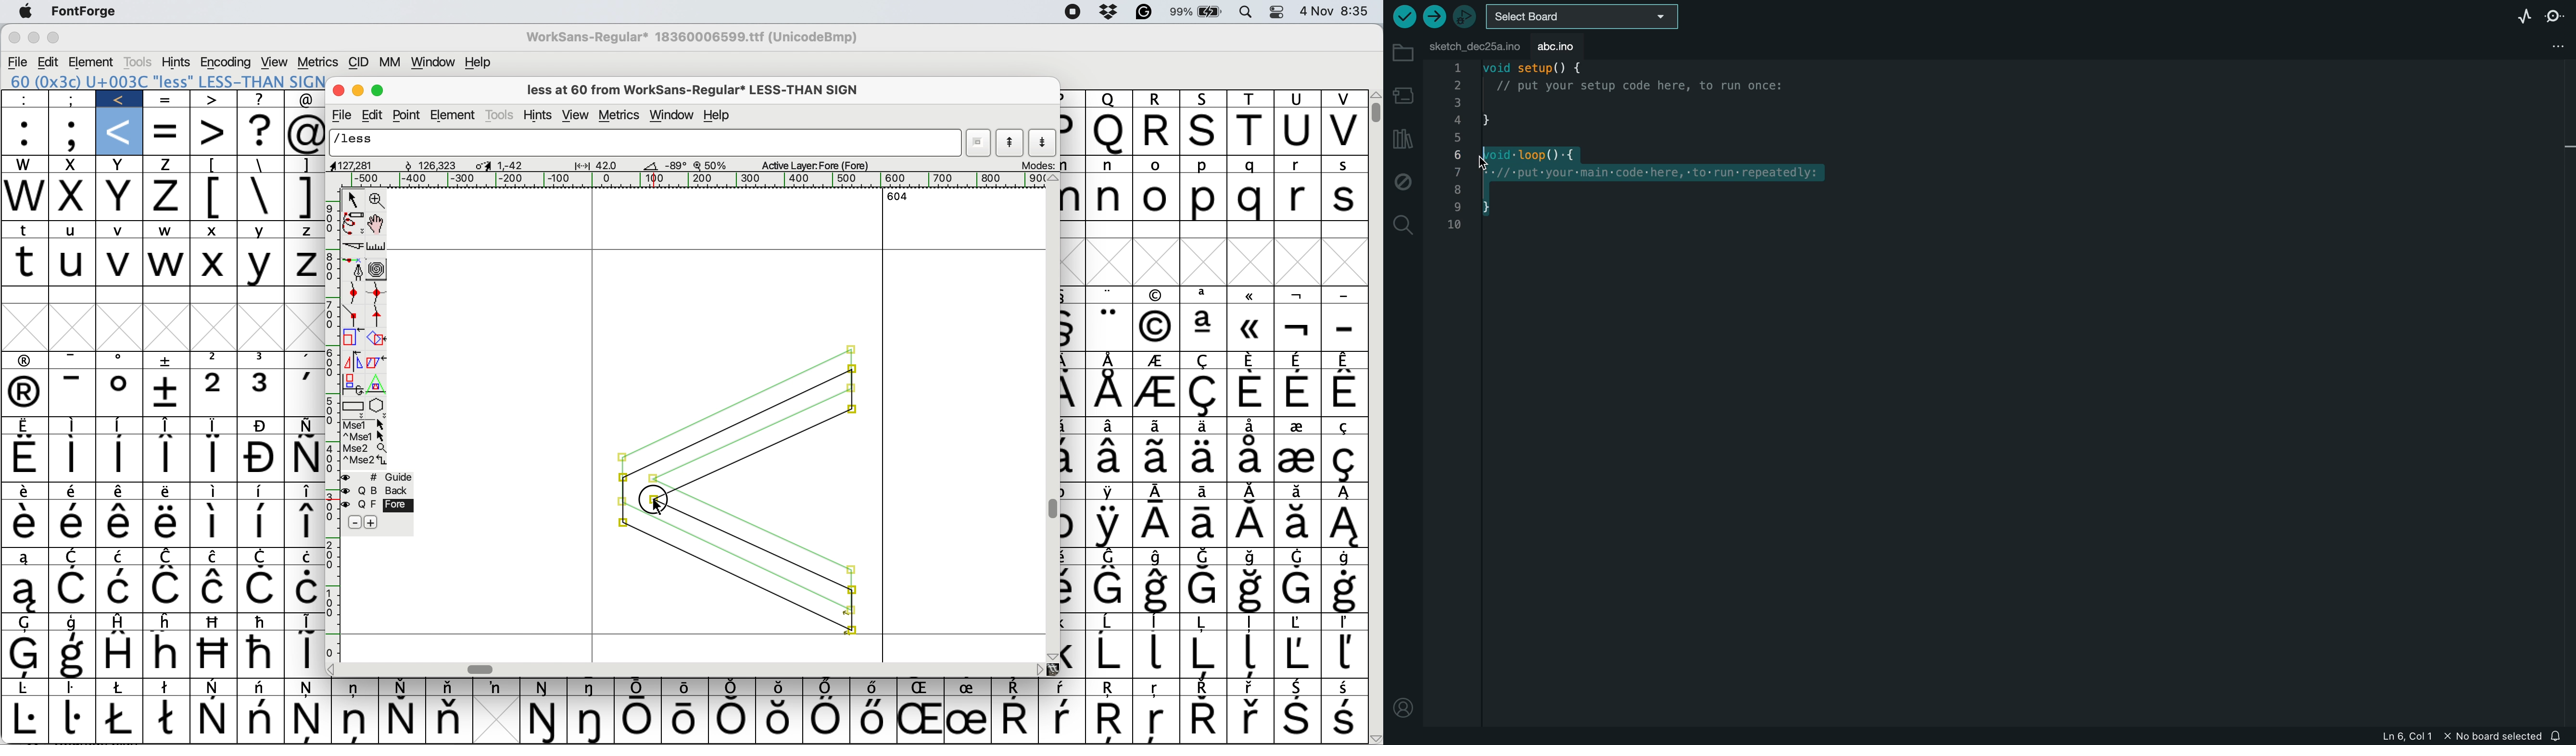 Image resolution: width=2576 pixels, height=756 pixels. Describe the element at coordinates (981, 142) in the screenshot. I see `show current word list` at that location.